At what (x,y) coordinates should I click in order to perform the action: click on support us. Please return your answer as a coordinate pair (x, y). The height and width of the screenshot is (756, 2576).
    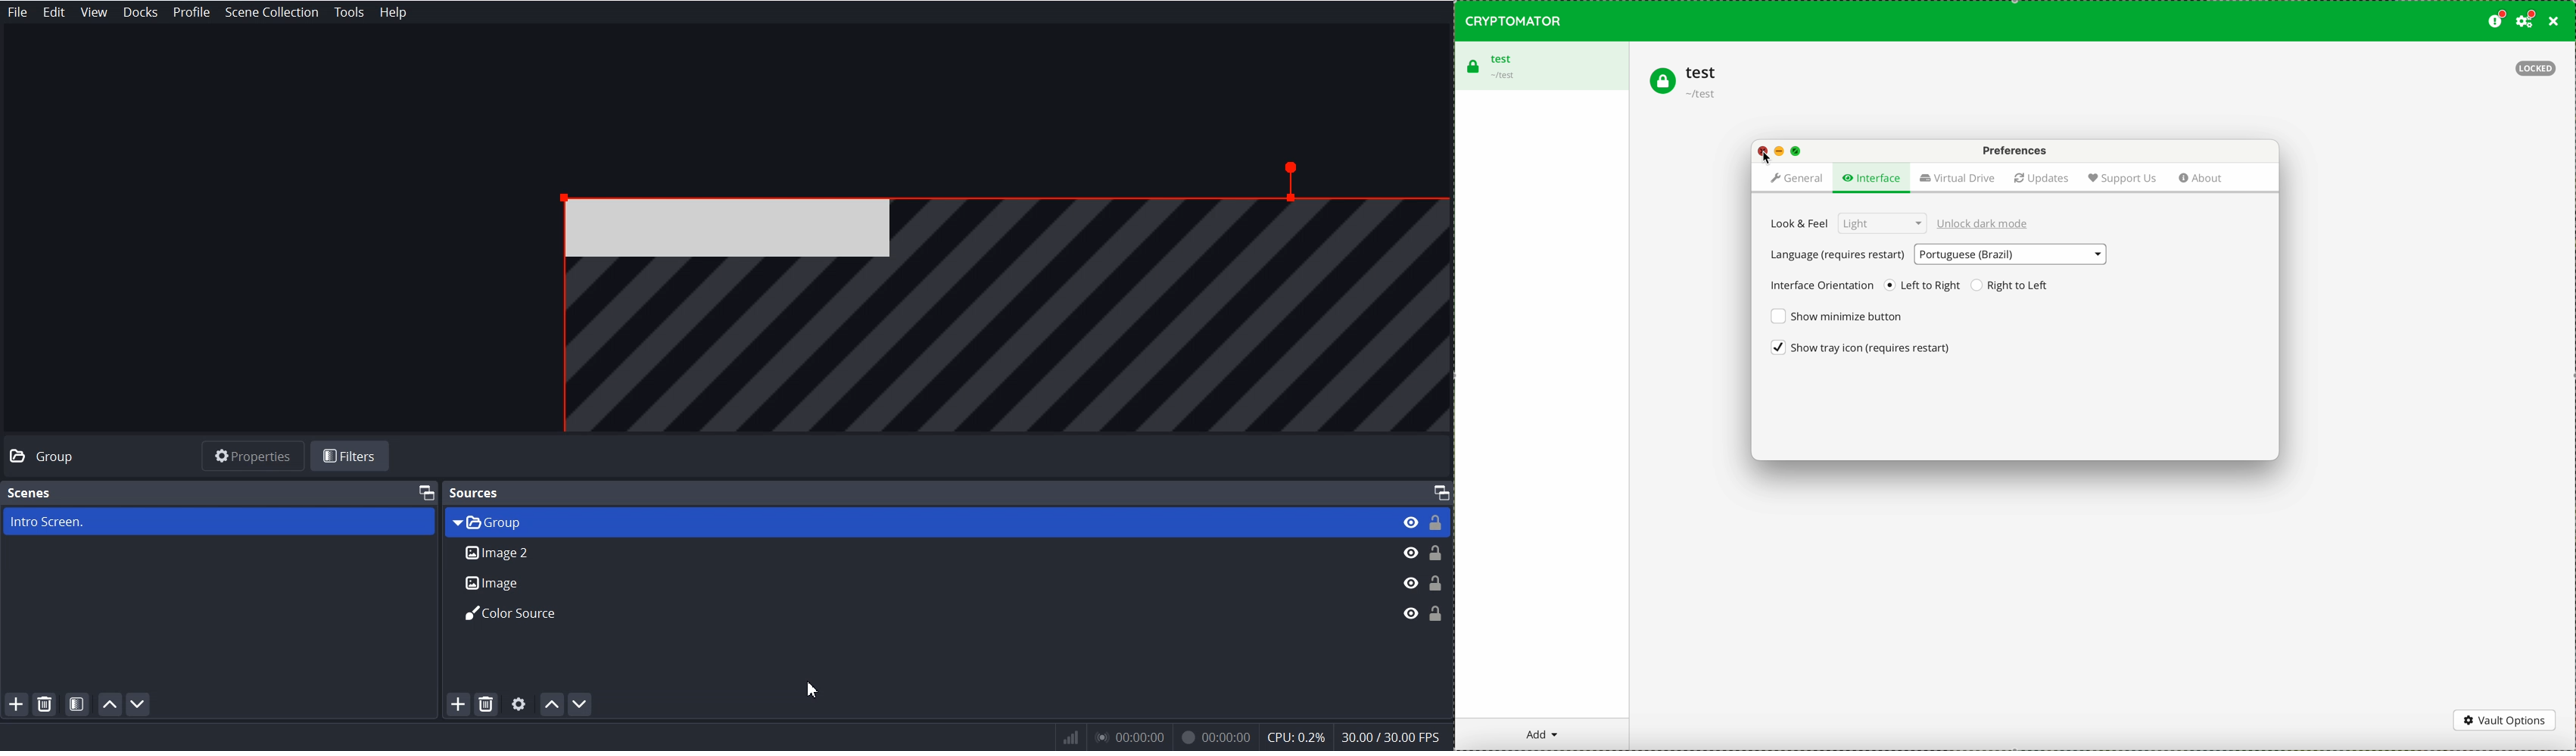
    Looking at the image, I should click on (2123, 179).